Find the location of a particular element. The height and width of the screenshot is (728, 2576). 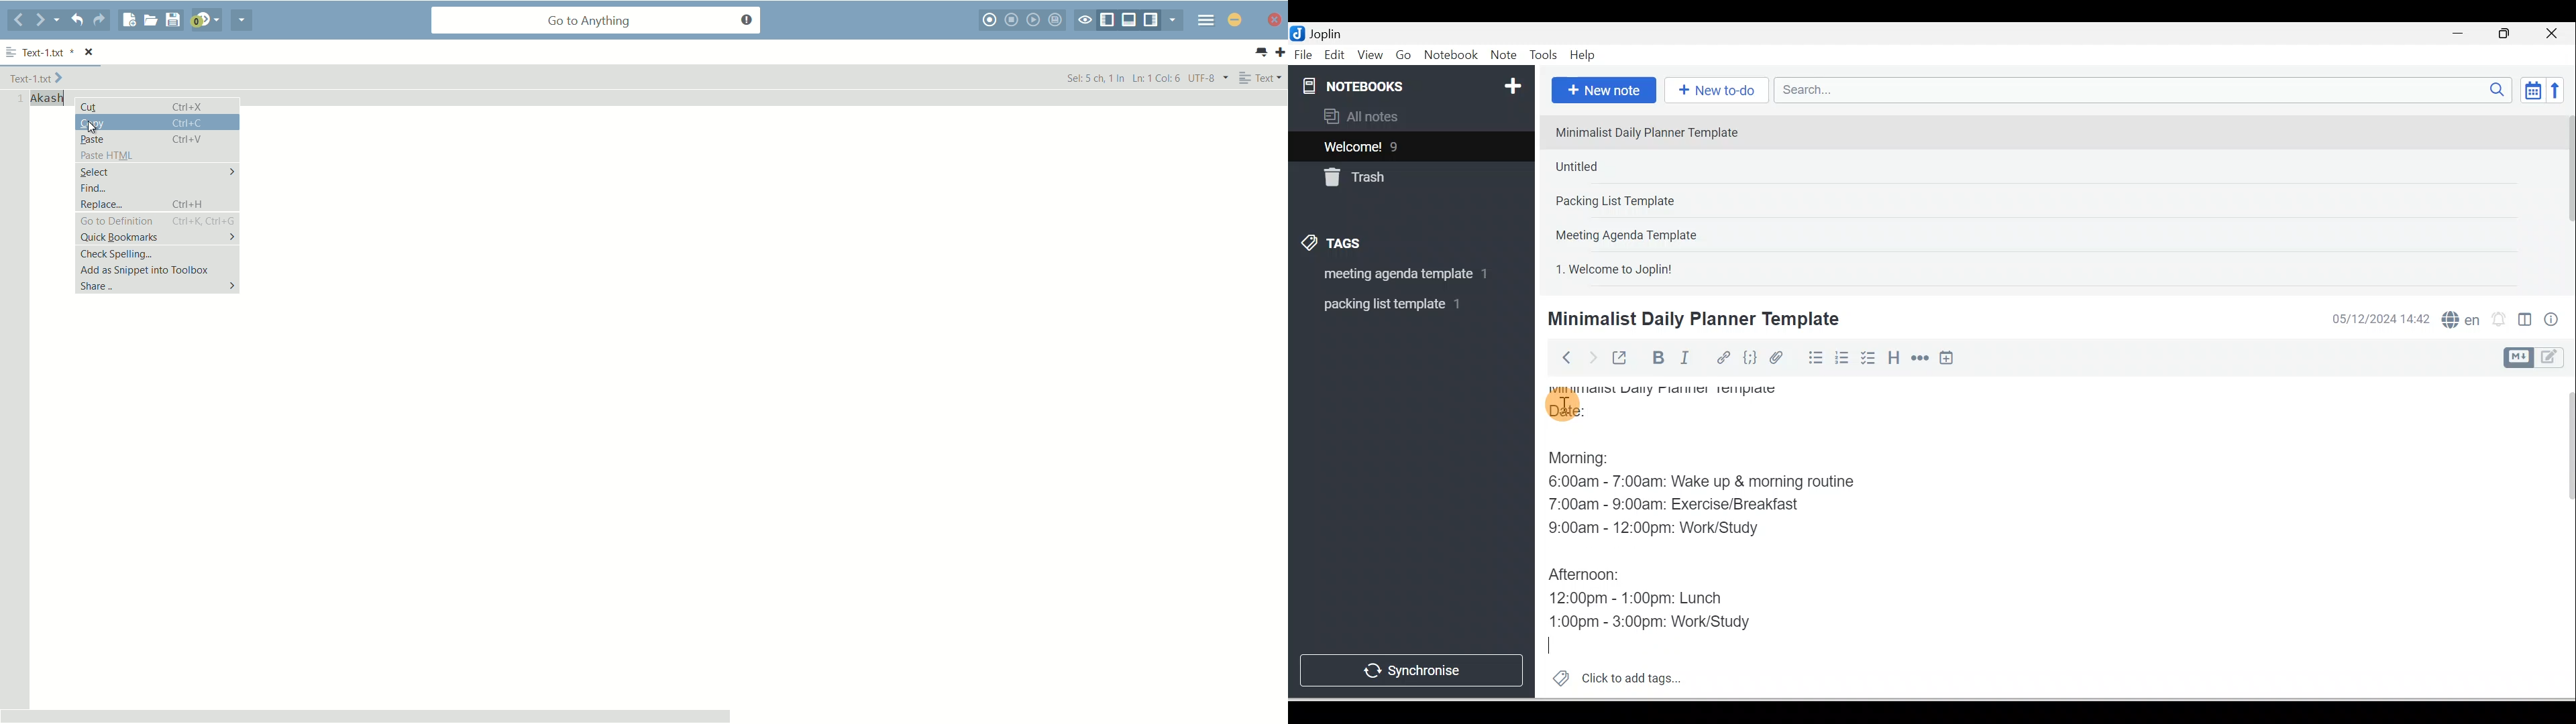

play last macro is located at coordinates (1035, 19).